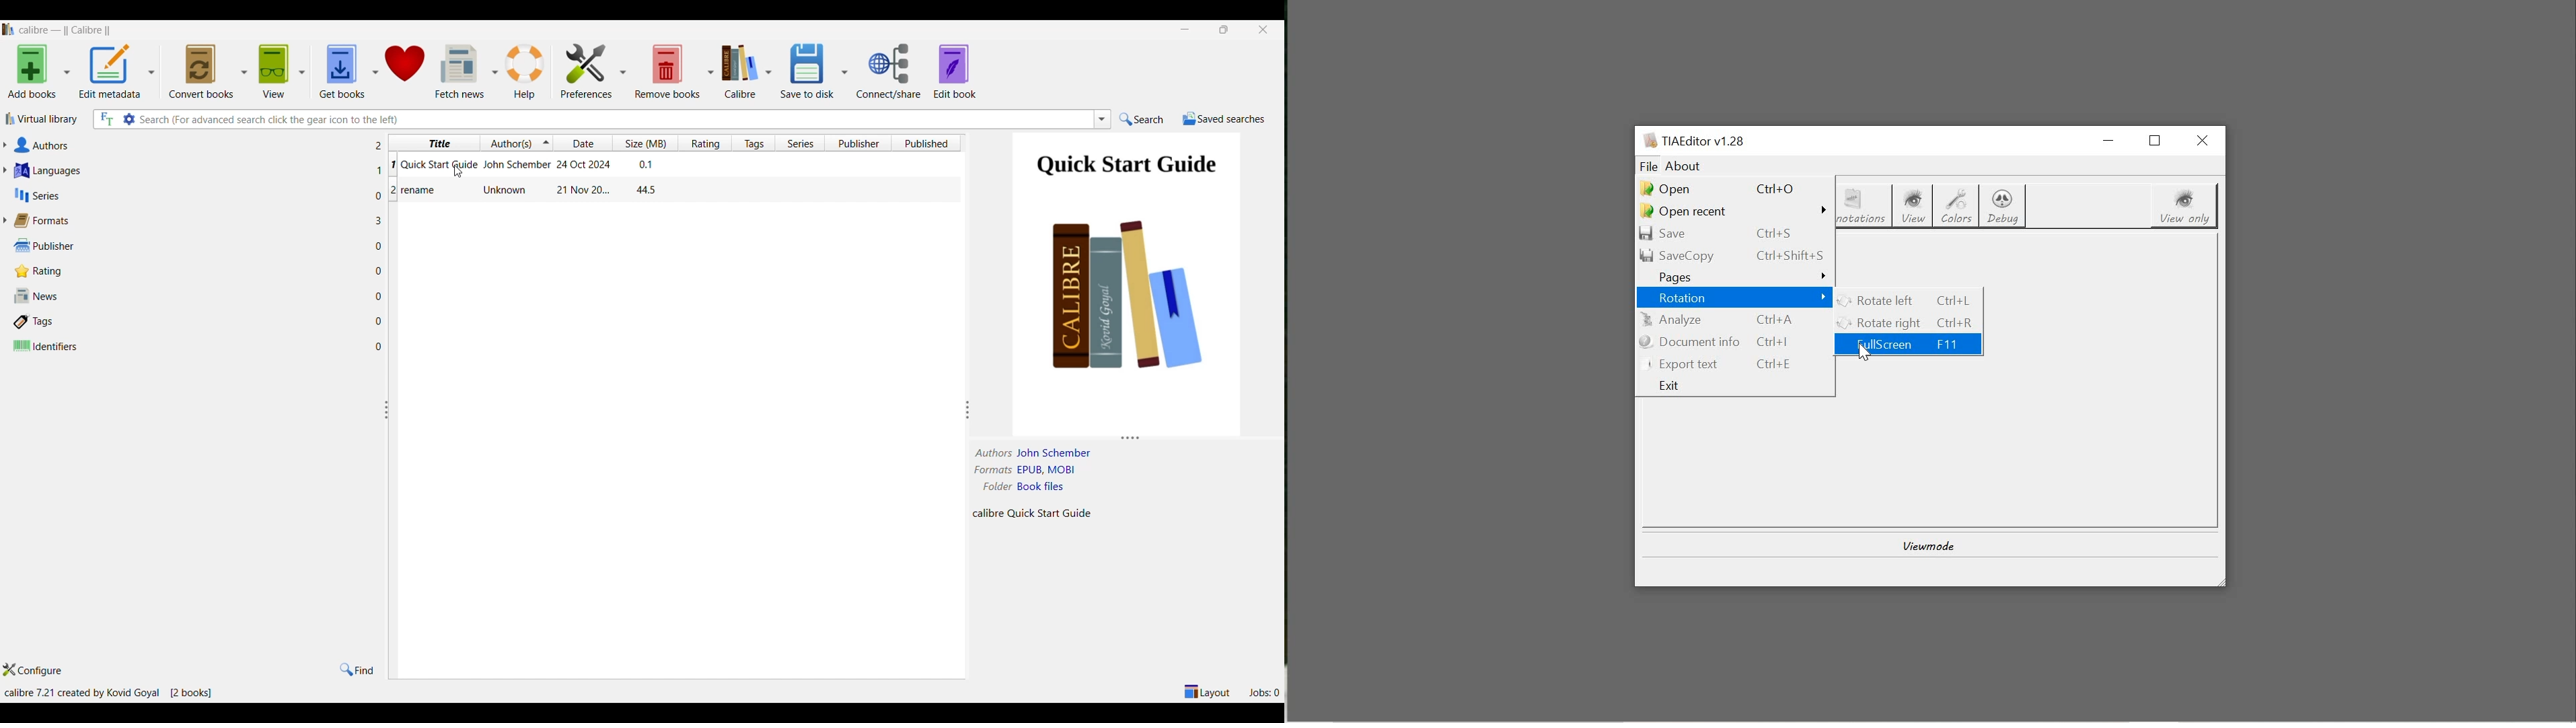  Describe the element at coordinates (201, 72) in the screenshot. I see `Convert books` at that location.